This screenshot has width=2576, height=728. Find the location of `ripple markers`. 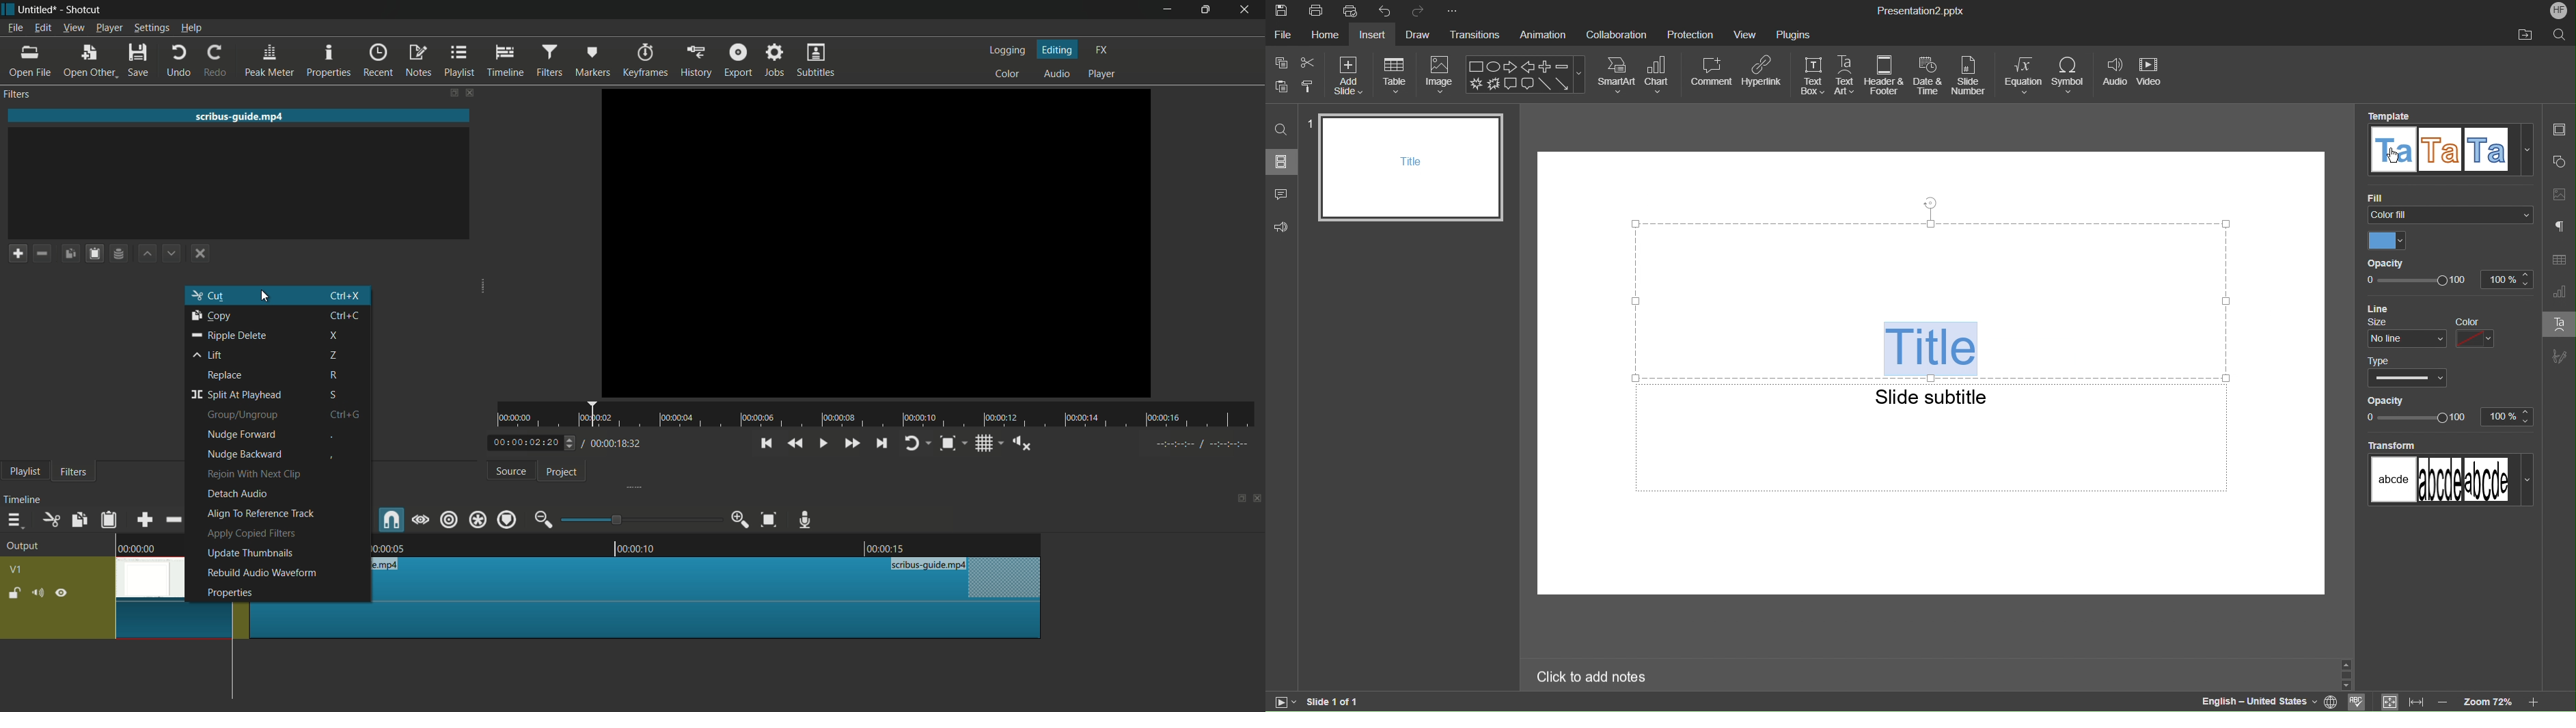

ripple markers is located at coordinates (508, 519).